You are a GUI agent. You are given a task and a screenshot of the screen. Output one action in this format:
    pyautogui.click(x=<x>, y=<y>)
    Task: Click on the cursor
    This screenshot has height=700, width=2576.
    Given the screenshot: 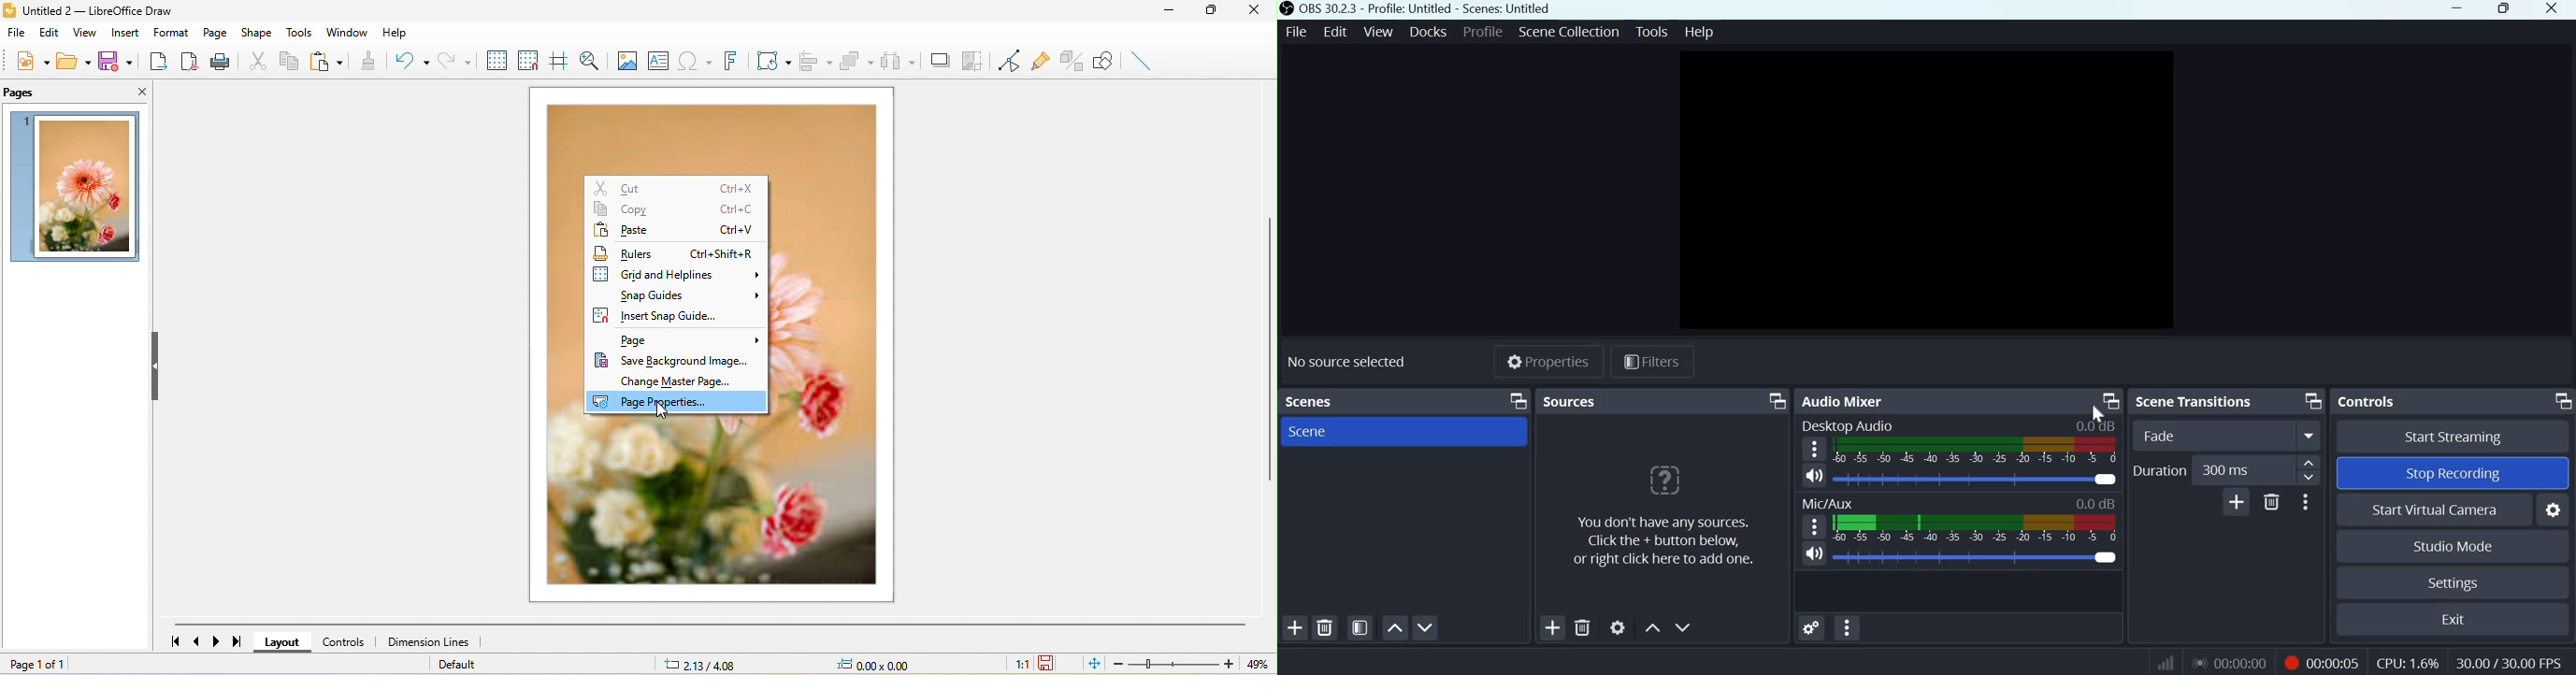 What is the action you would take?
    pyautogui.click(x=2096, y=414)
    